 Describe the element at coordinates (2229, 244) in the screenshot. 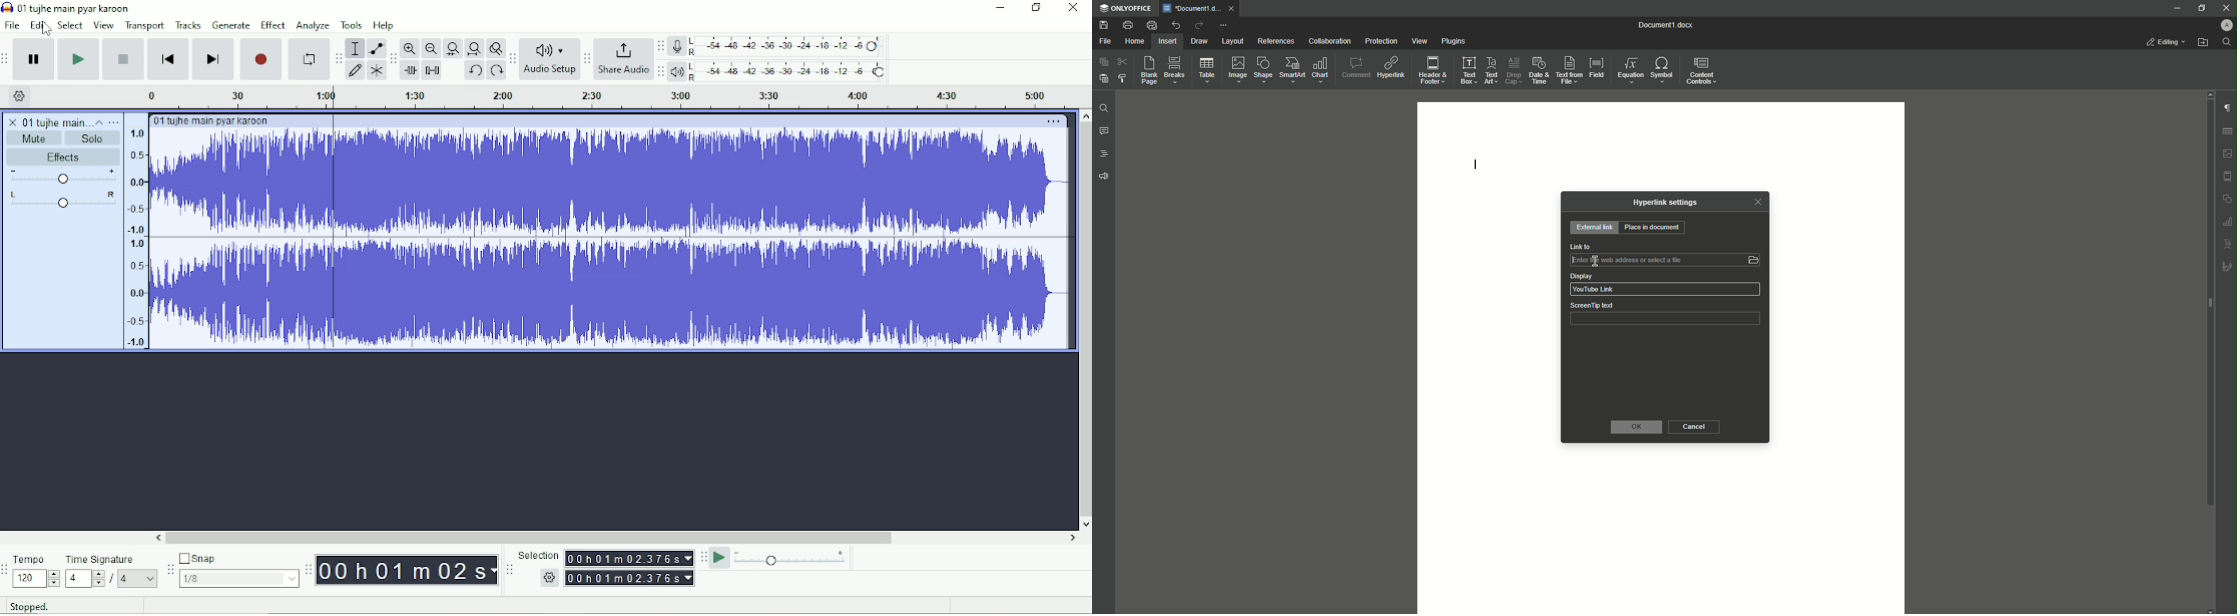

I see `Text Art settings` at that location.